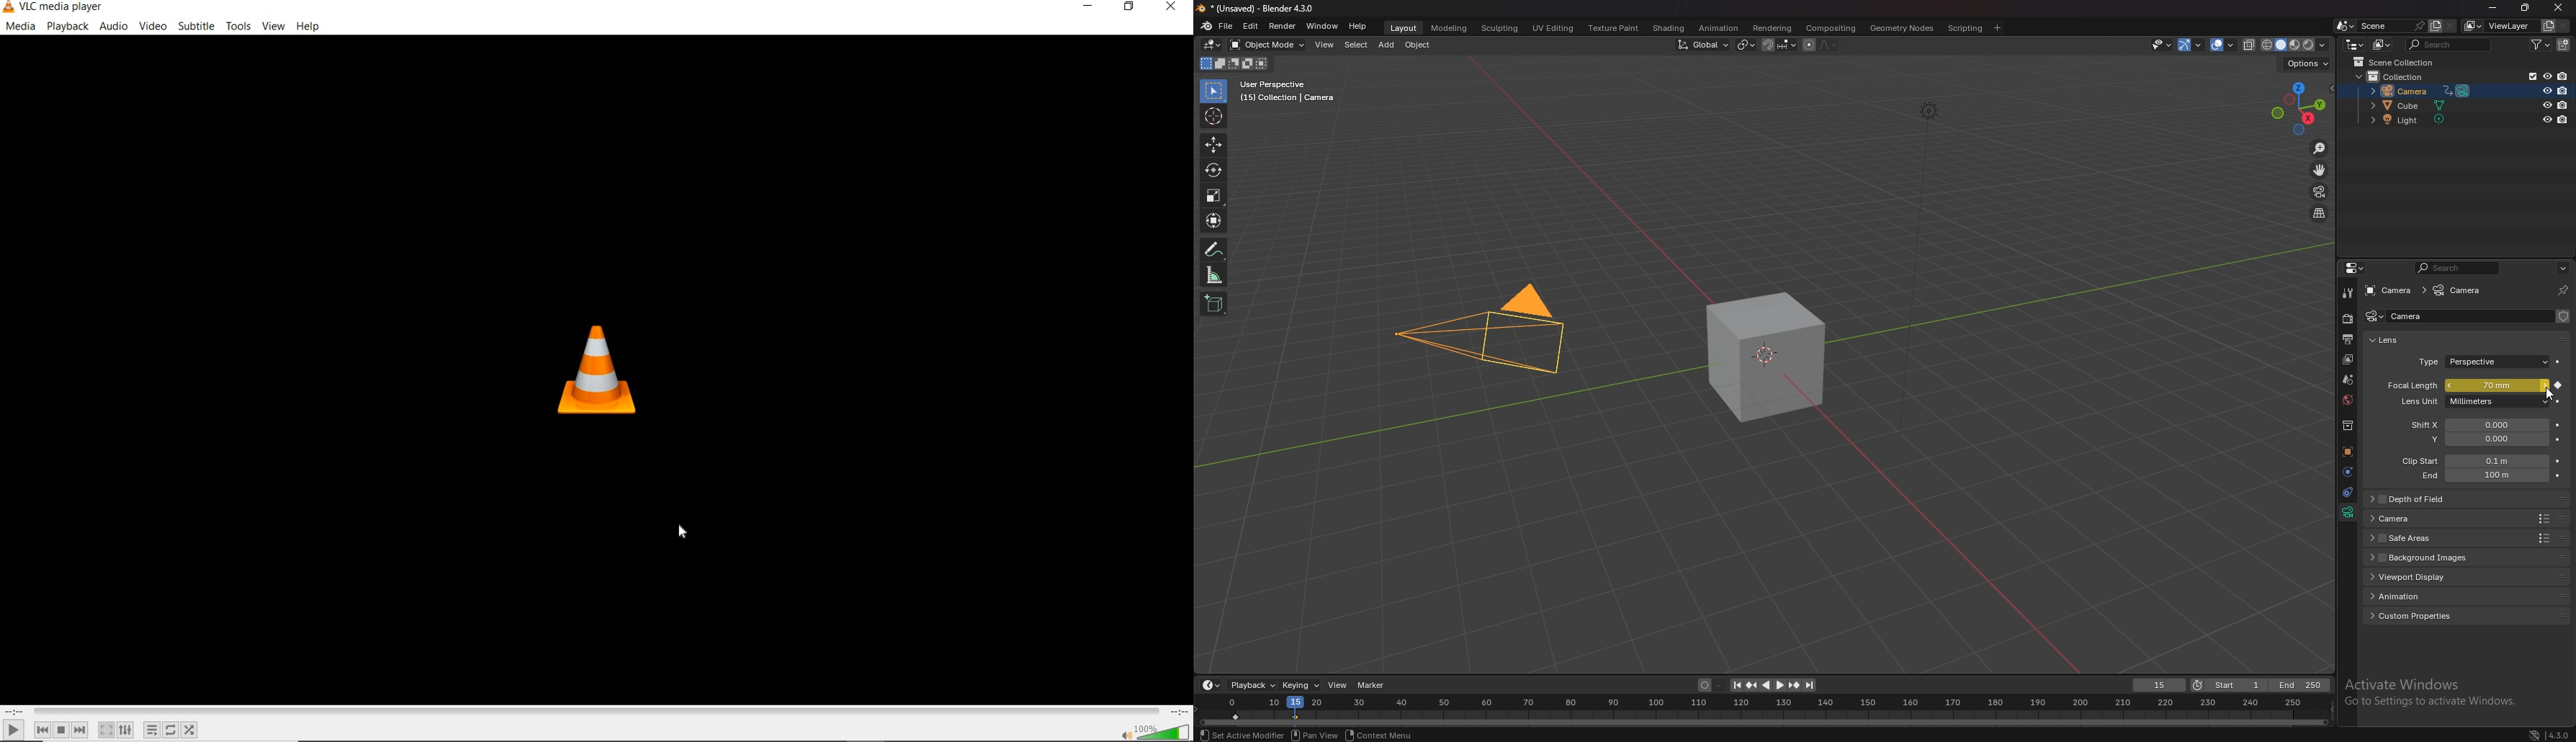 The width and height of the screenshot is (2576, 756). Describe the element at coordinates (308, 28) in the screenshot. I see `help` at that location.